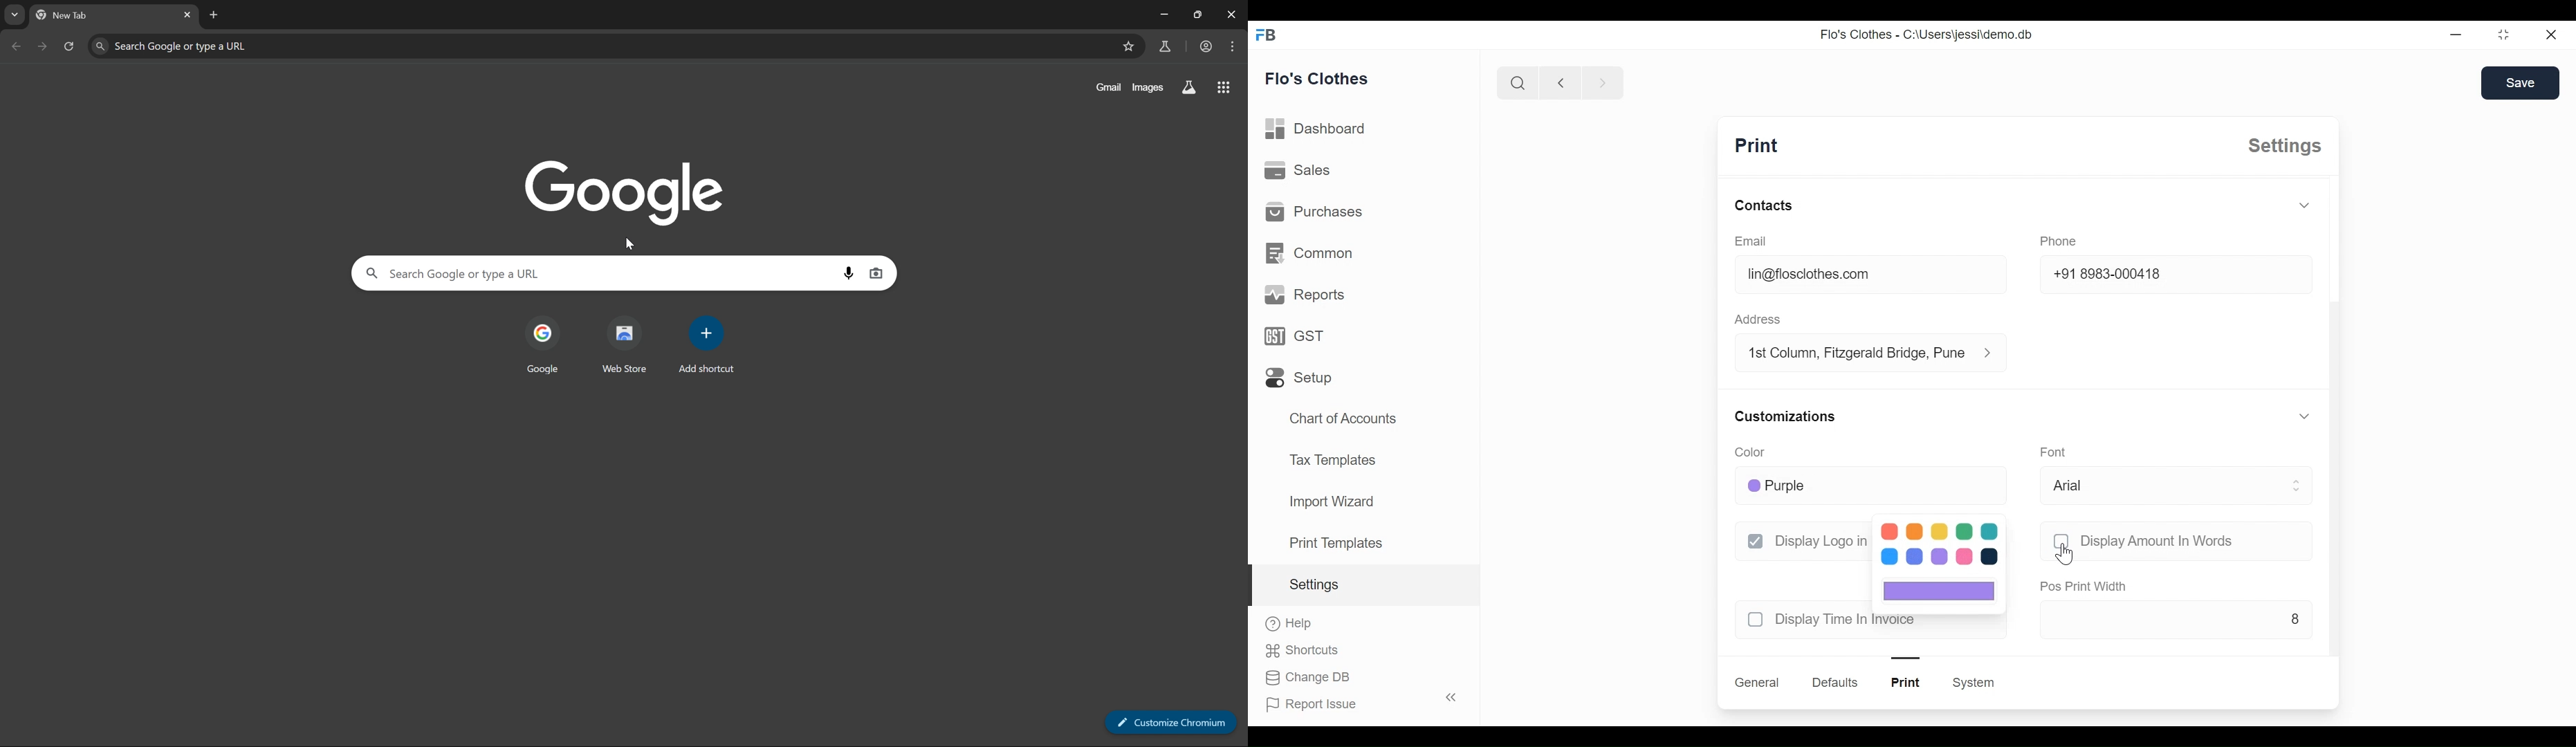  I want to click on pos print width, so click(2083, 587).